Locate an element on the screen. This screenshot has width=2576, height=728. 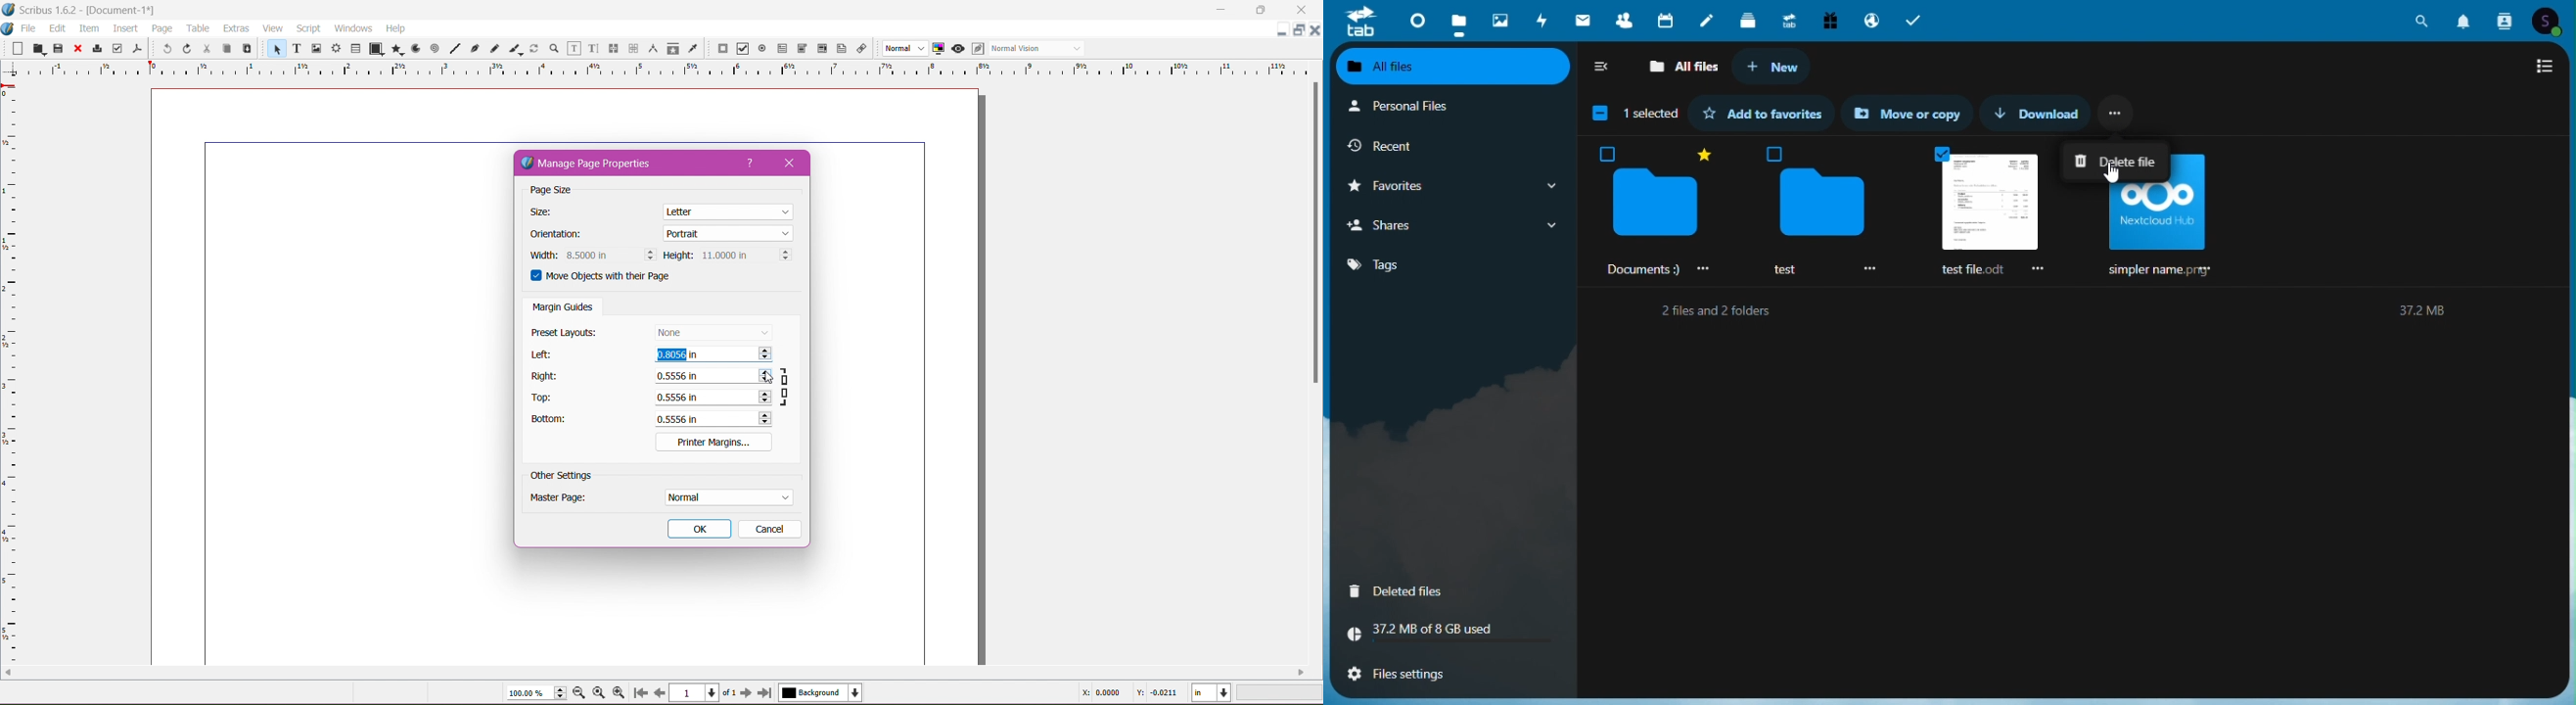
Calligraphic Line is located at coordinates (514, 48).